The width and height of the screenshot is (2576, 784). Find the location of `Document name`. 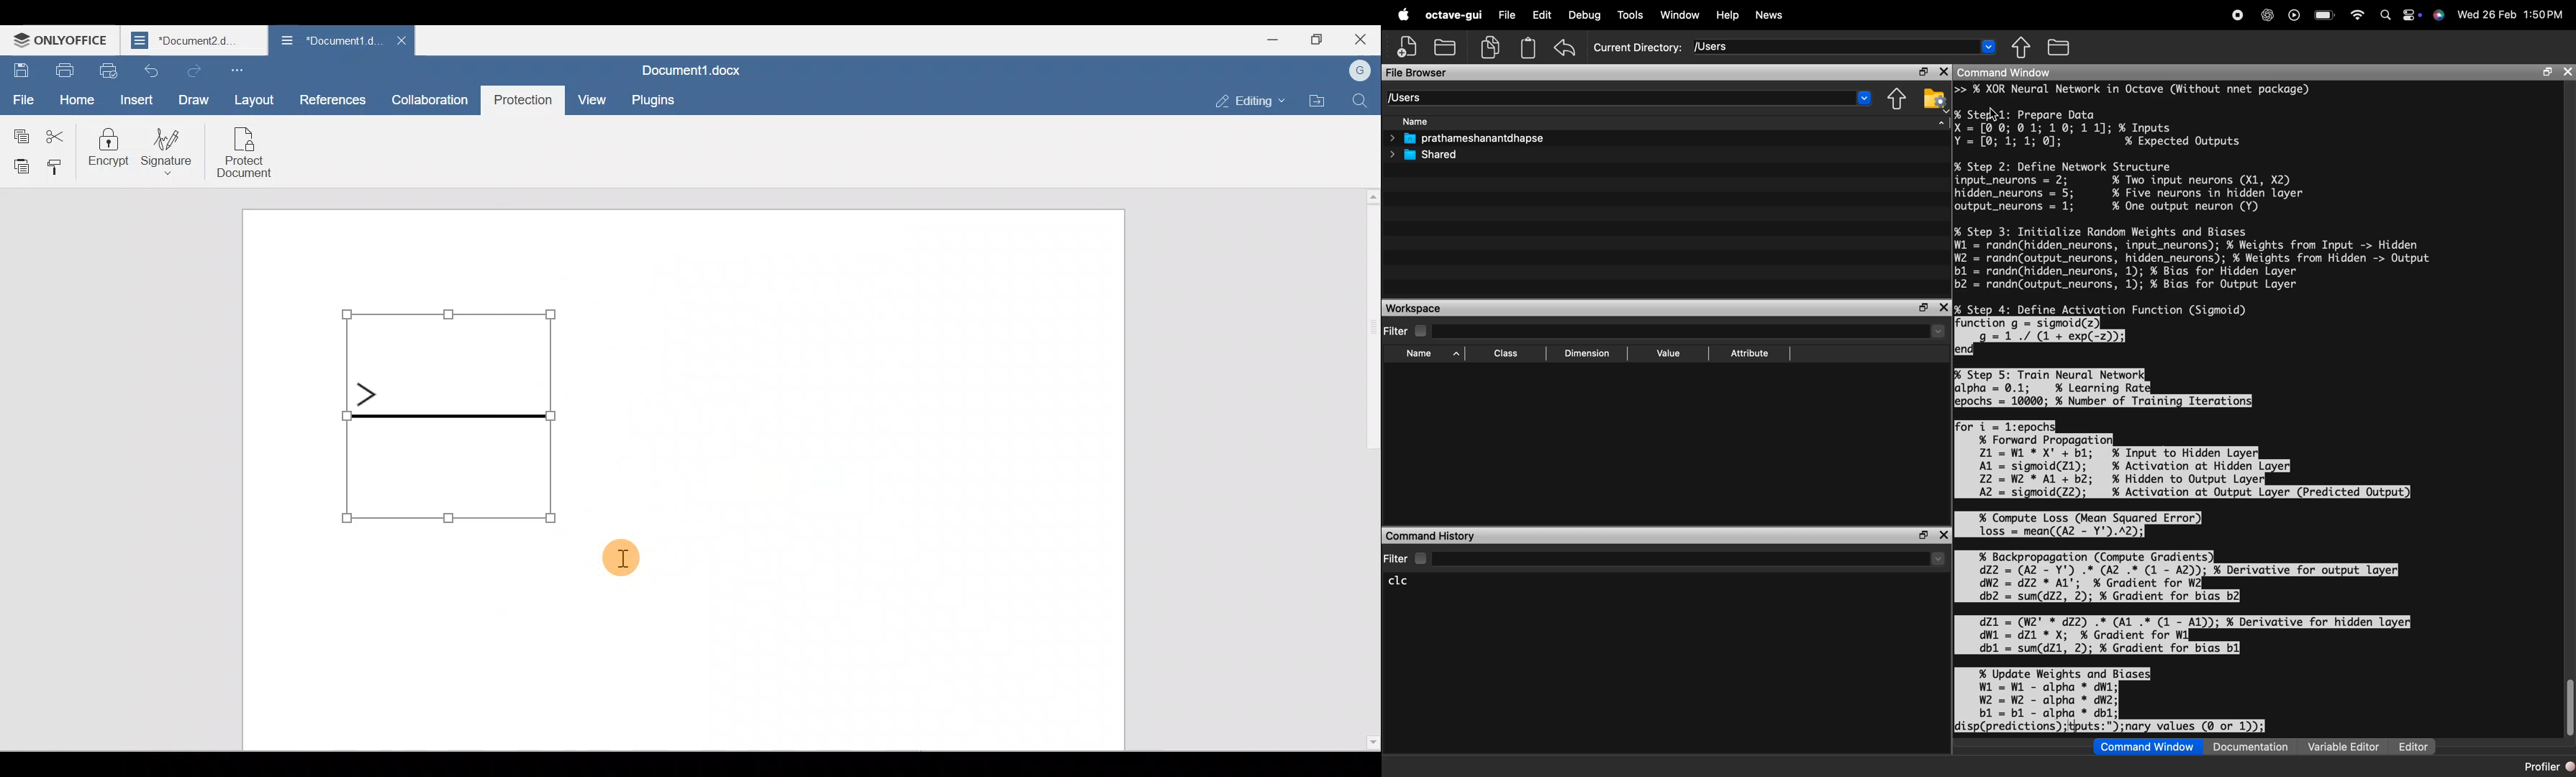

Document name is located at coordinates (196, 41).